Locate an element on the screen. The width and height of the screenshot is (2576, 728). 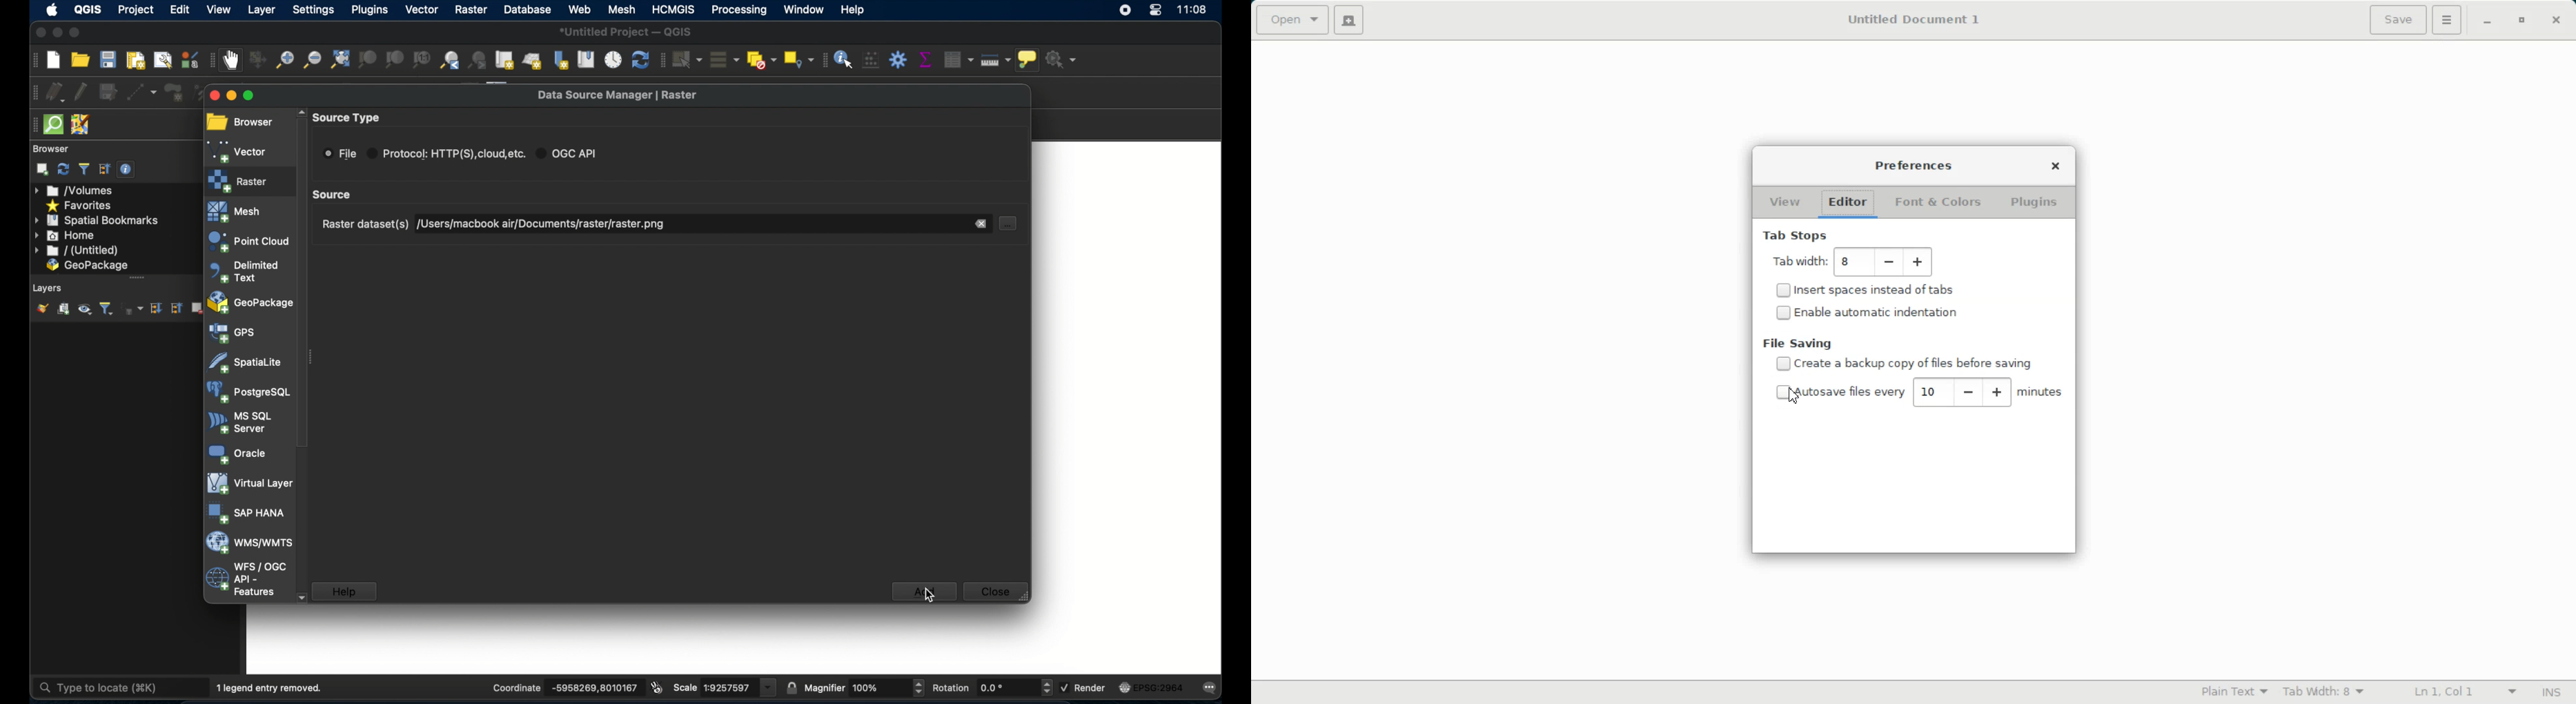
save layer edits is located at coordinates (108, 90).